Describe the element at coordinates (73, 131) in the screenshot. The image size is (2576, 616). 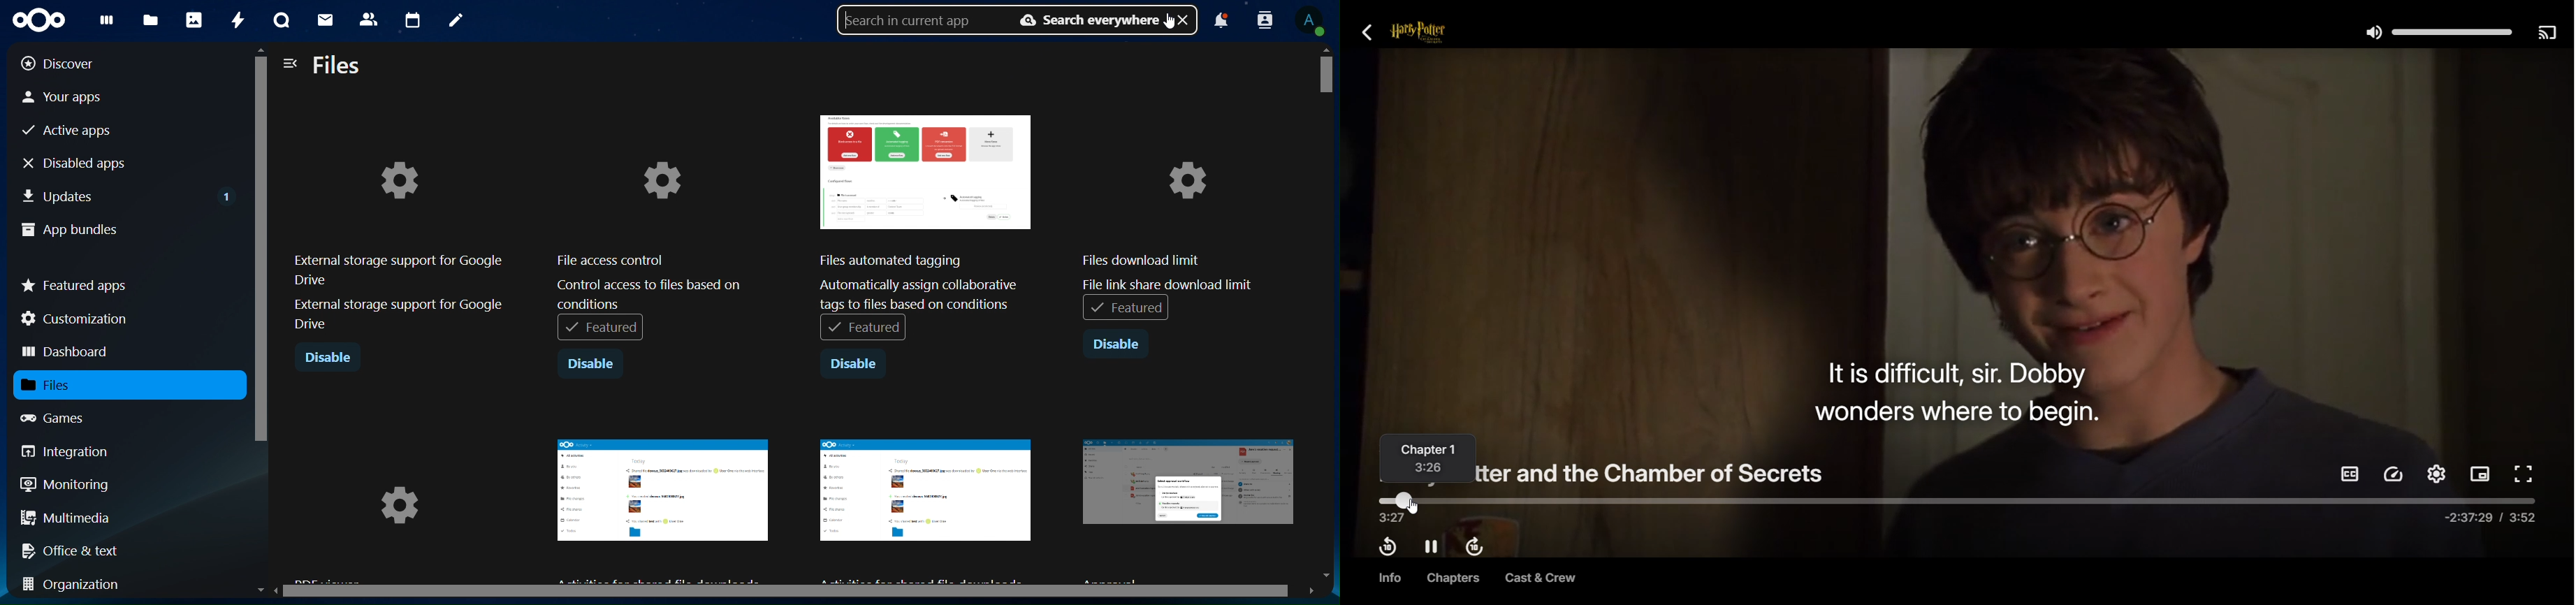
I see `active apps` at that location.